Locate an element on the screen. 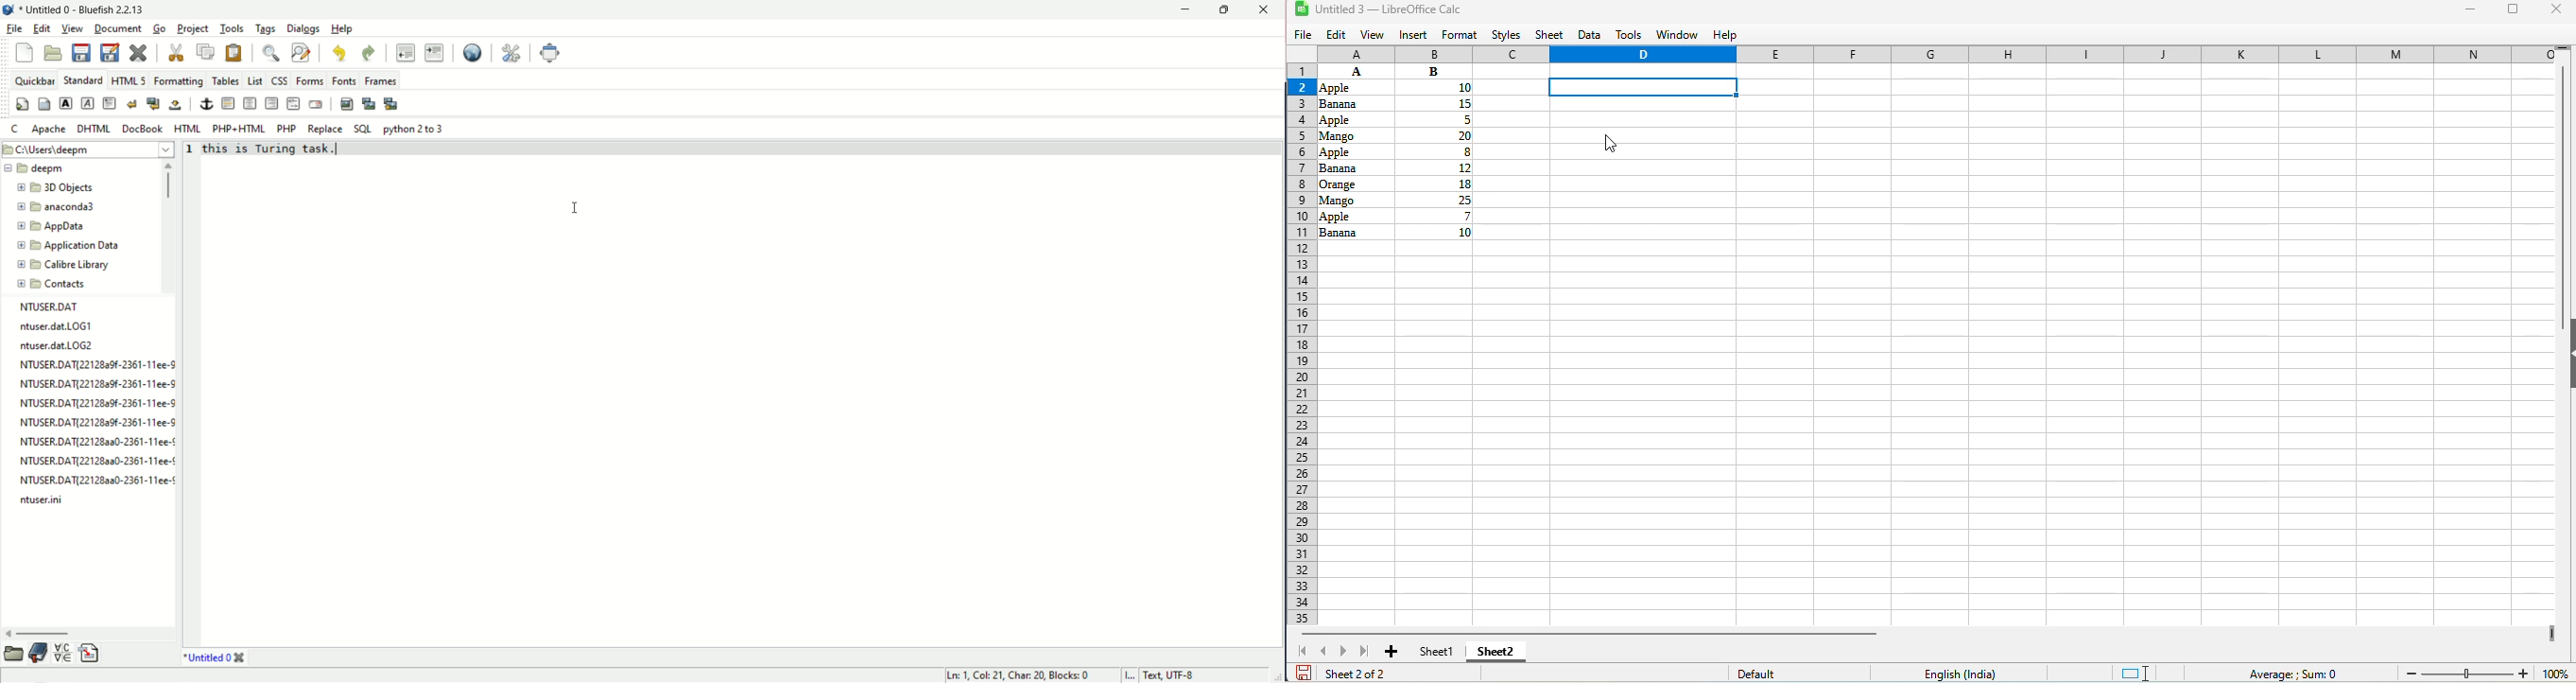  tools is located at coordinates (1629, 35).